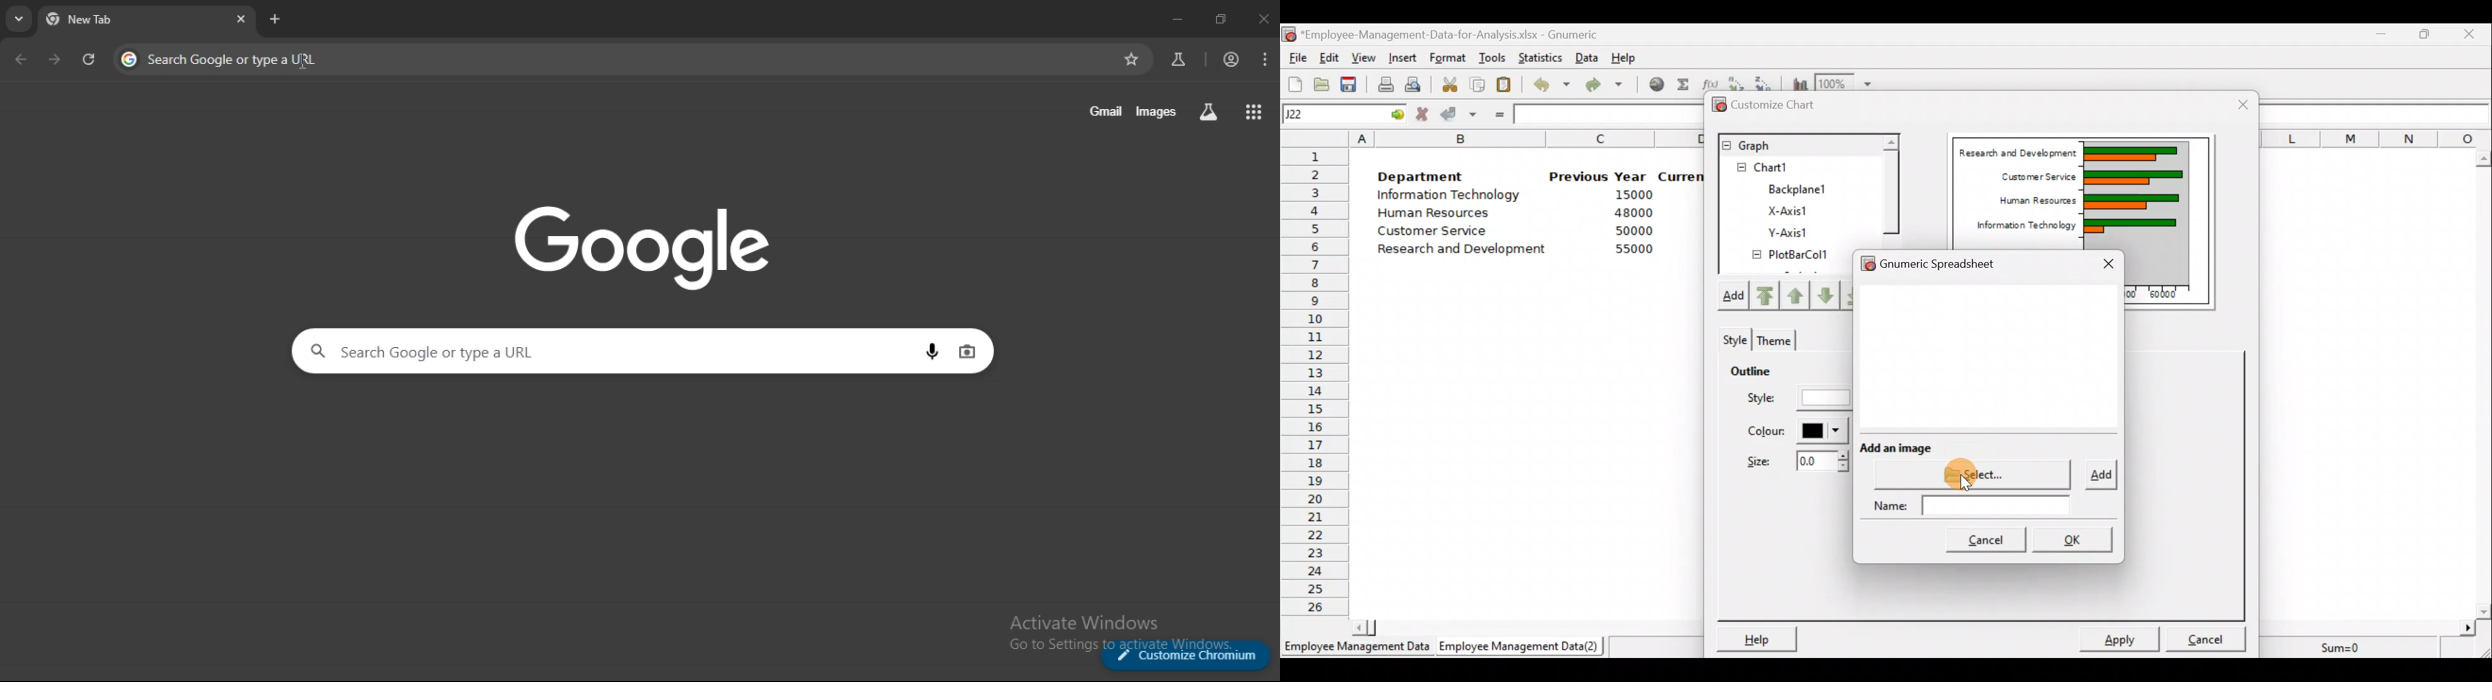 This screenshot has width=2492, height=700. What do you see at coordinates (1541, 54) in the screenshot?
I see `Statistics` at bounding box center [1541, 54].